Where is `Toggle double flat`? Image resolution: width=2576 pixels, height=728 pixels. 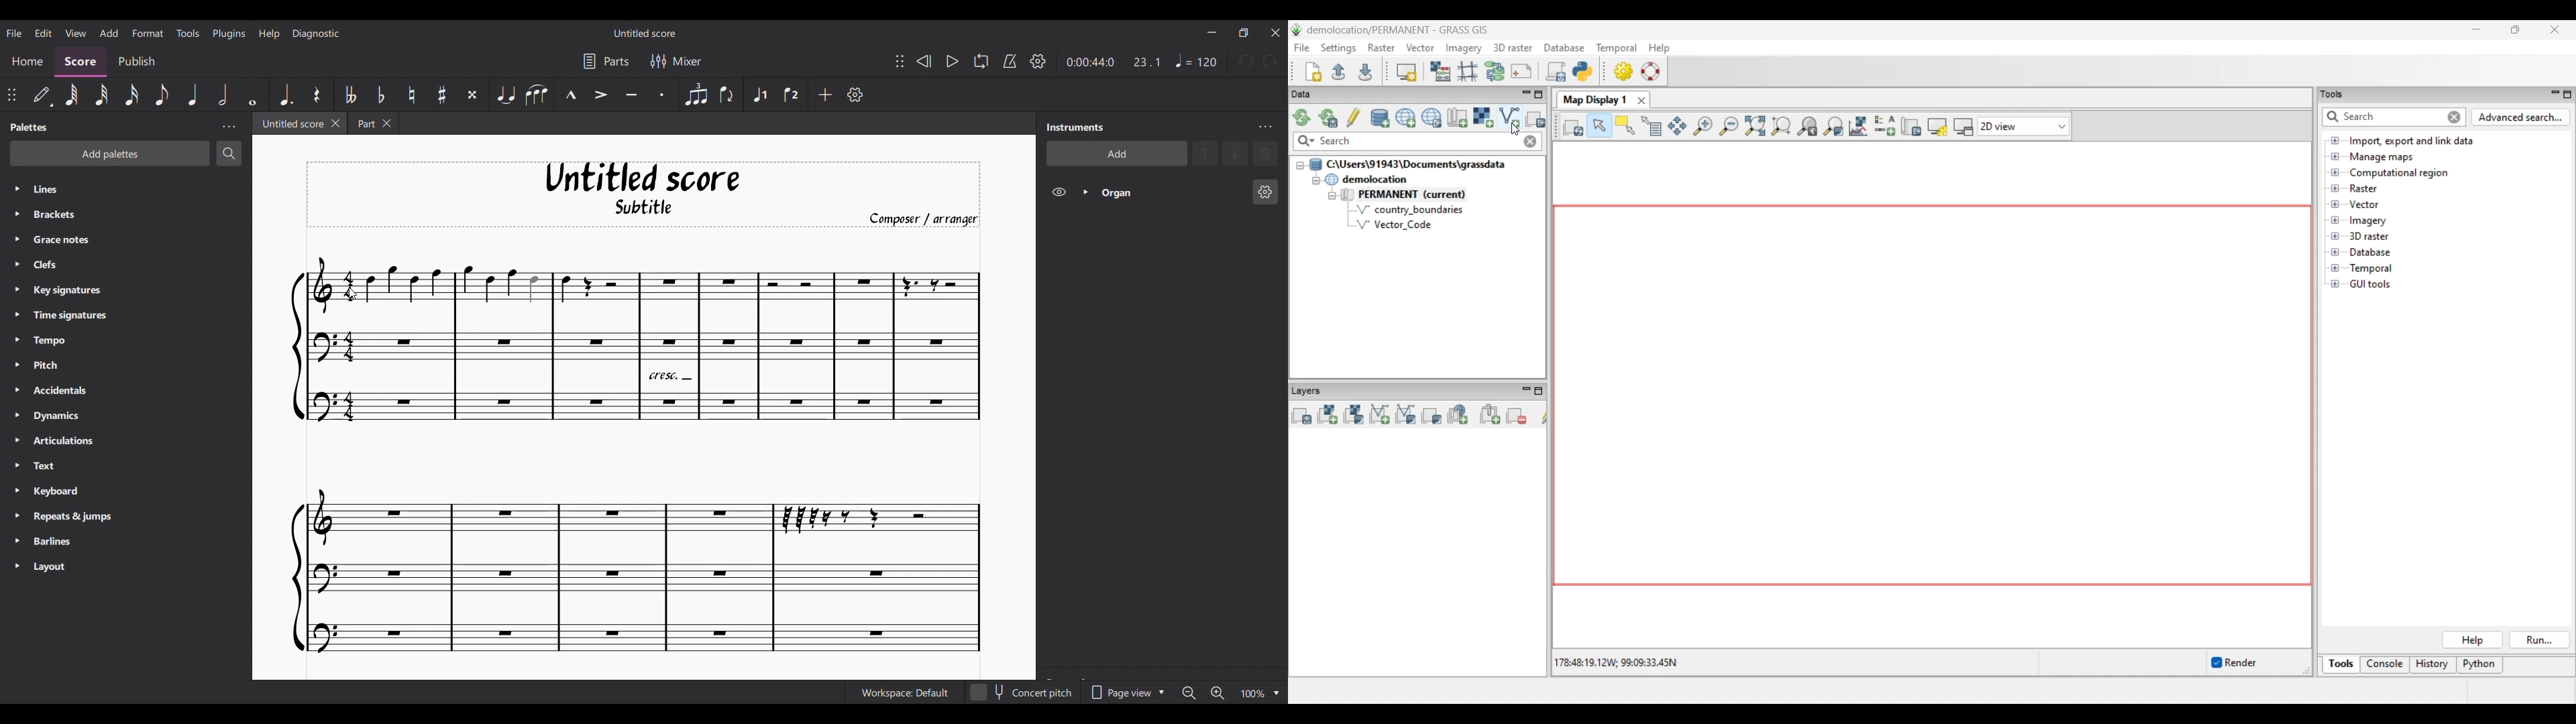 Toggle double flat is located at coordinates (351, 95).